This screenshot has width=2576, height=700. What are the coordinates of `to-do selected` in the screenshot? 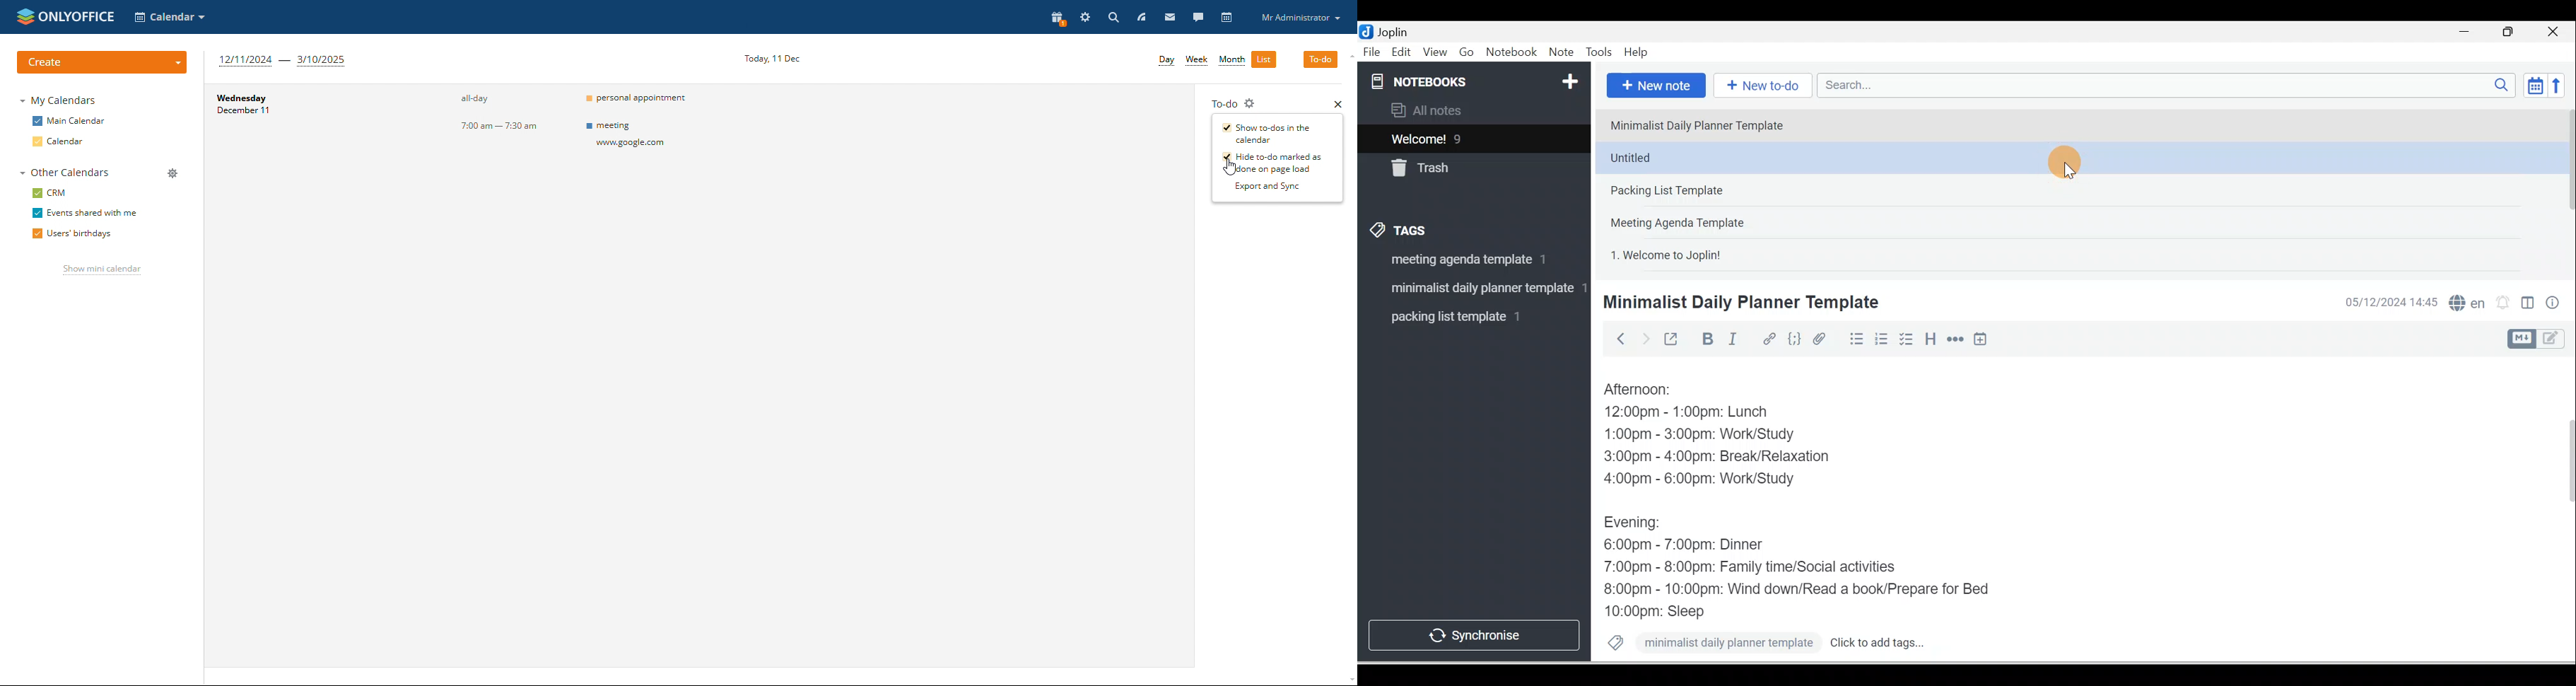 It's located at (1321, 59).